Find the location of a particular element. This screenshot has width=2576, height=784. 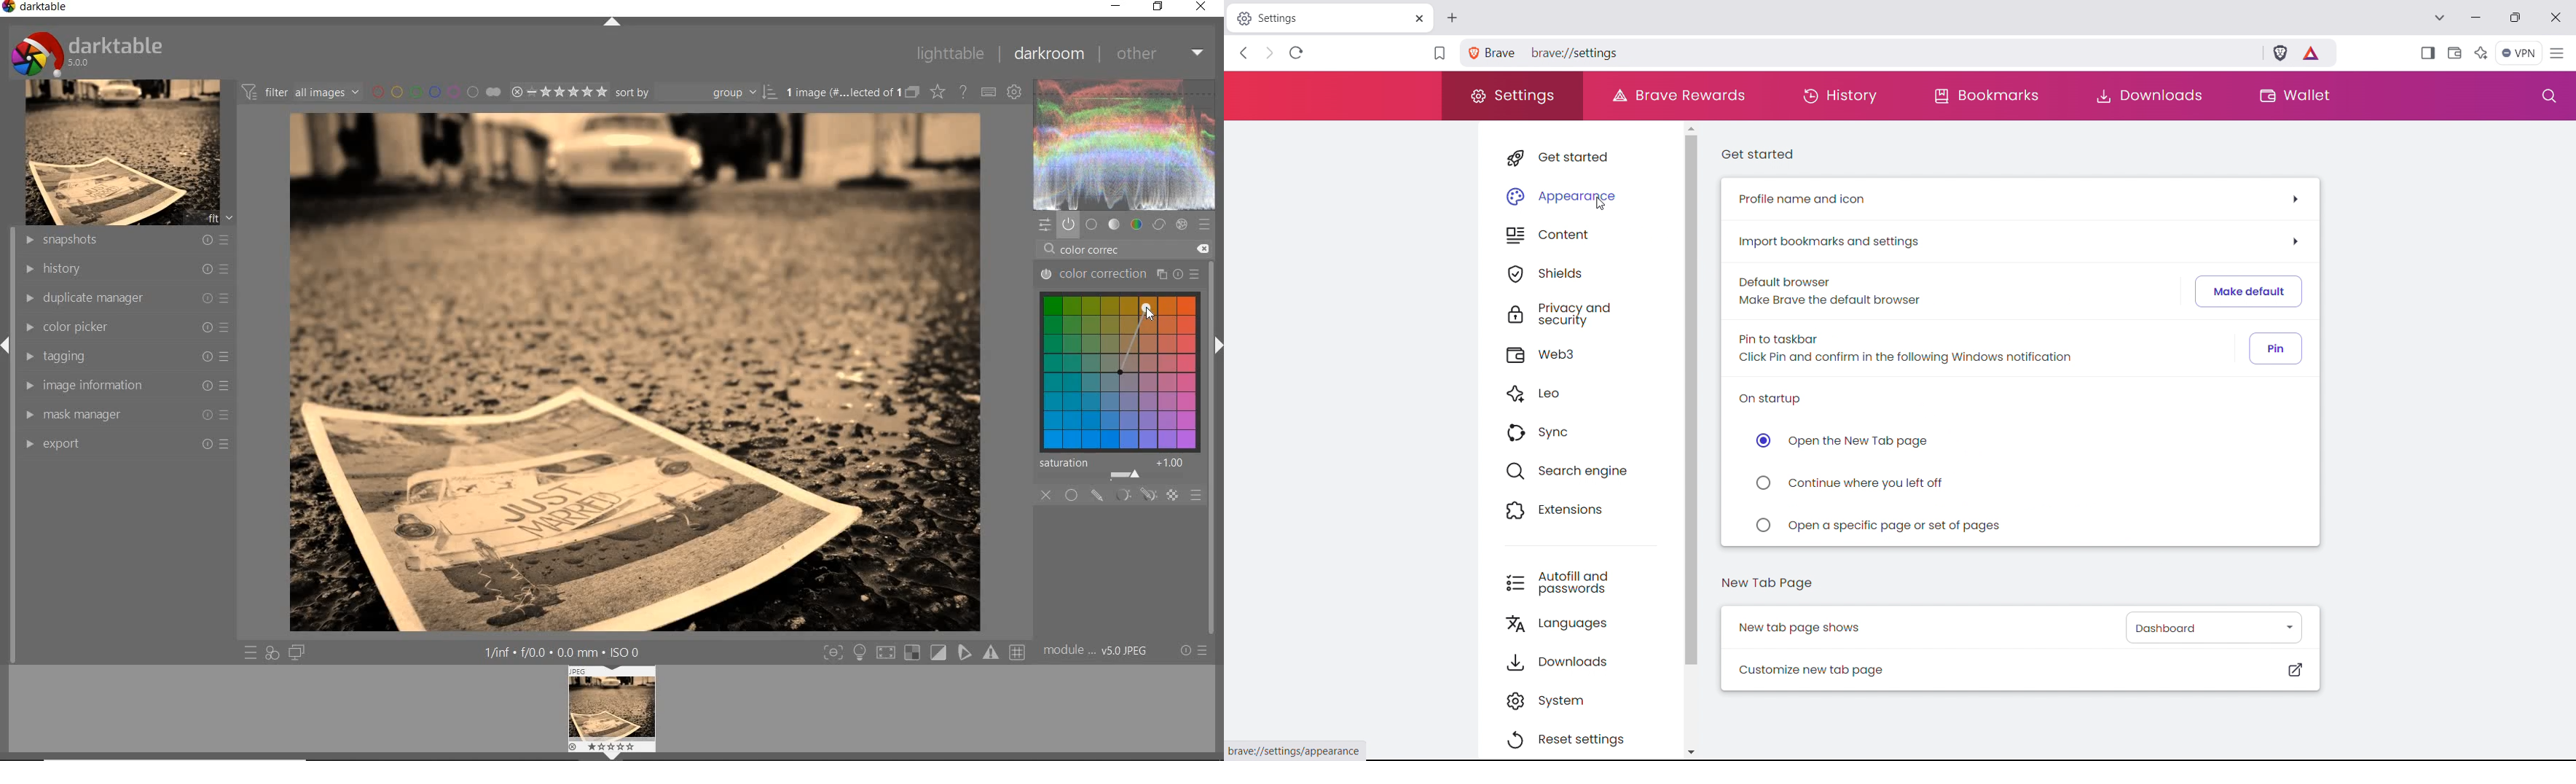

uniformly is located at coordinates (1071, 495).